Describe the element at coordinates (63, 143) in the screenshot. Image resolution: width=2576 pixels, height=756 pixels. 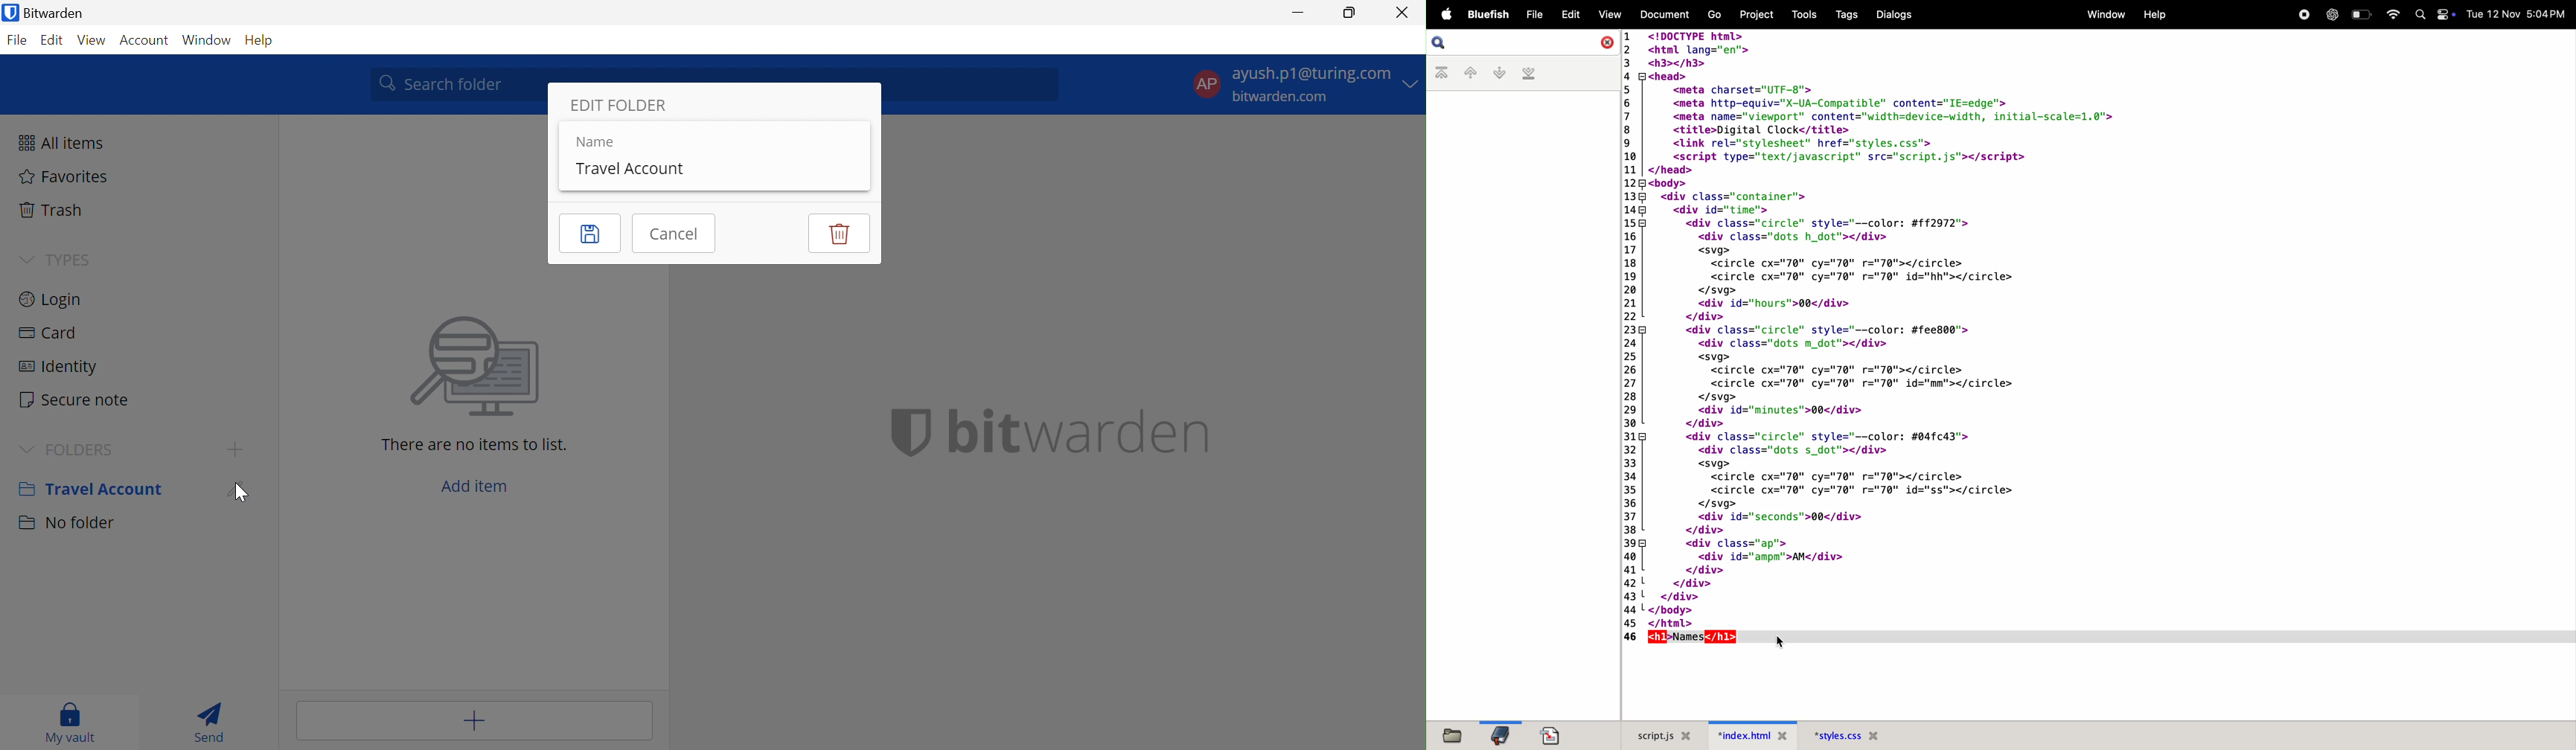
I see `All items` at that location.